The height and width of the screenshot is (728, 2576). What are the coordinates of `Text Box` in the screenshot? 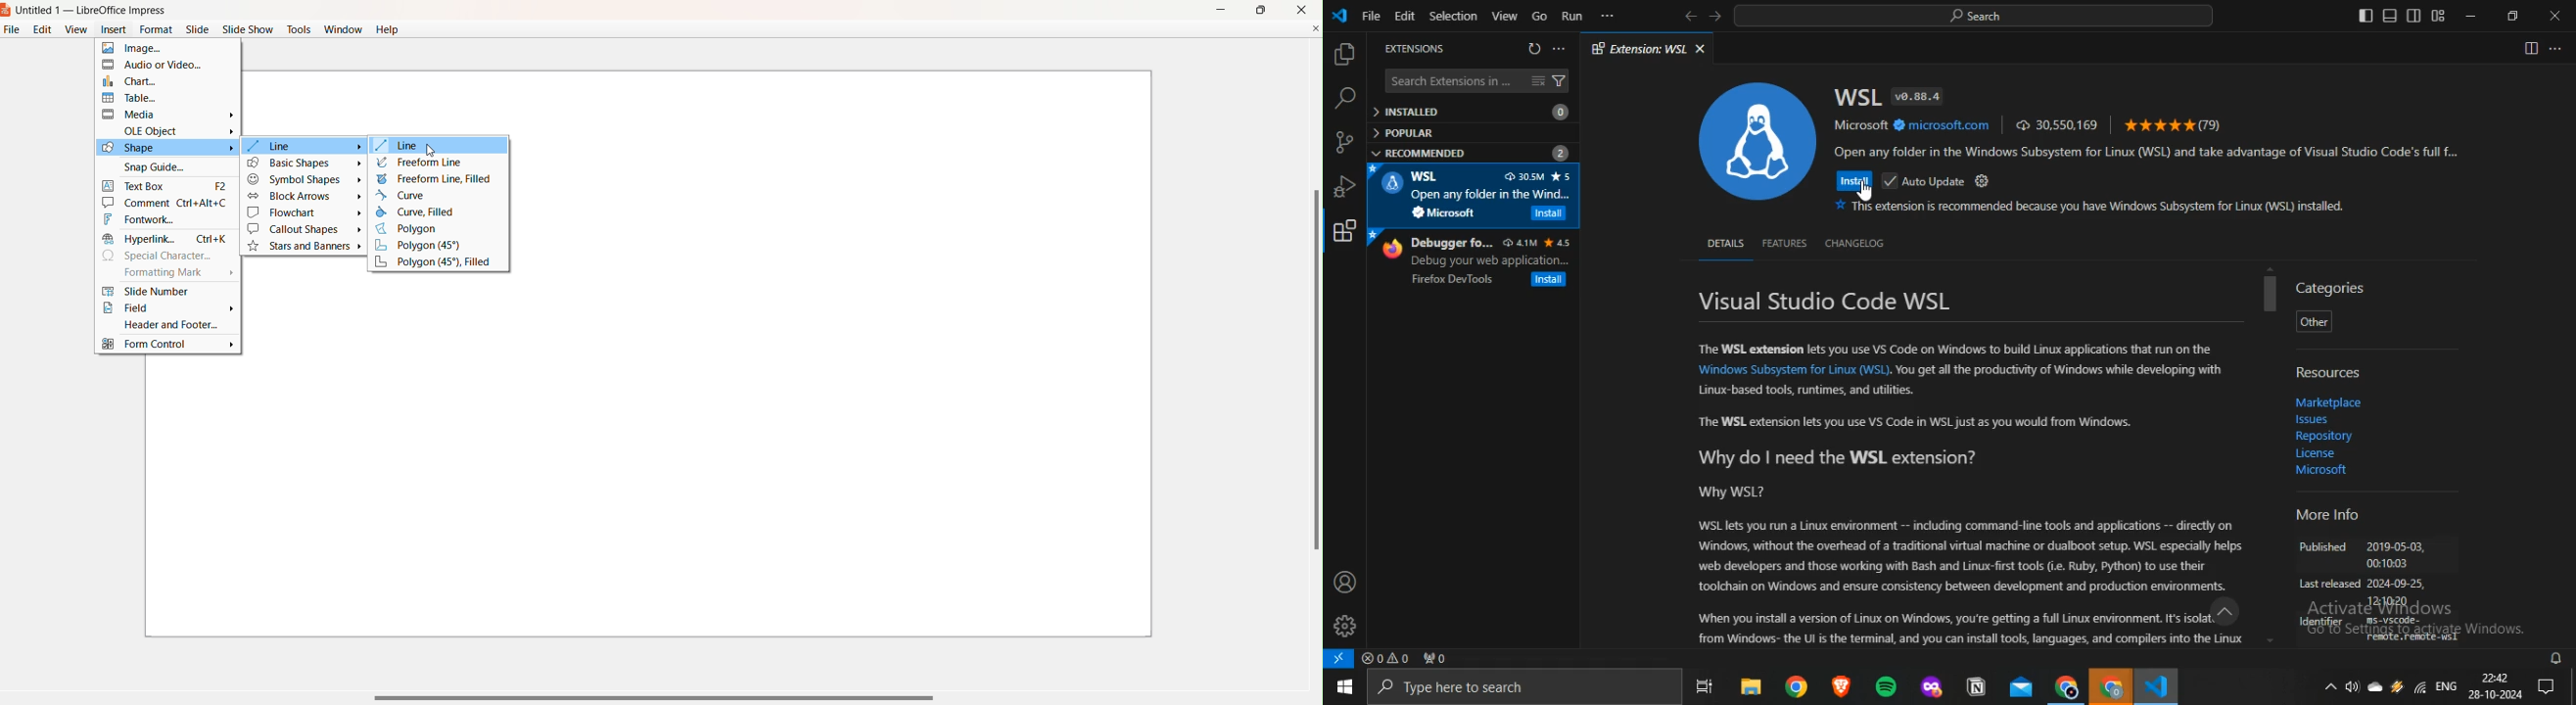 It's located at (167, 184).